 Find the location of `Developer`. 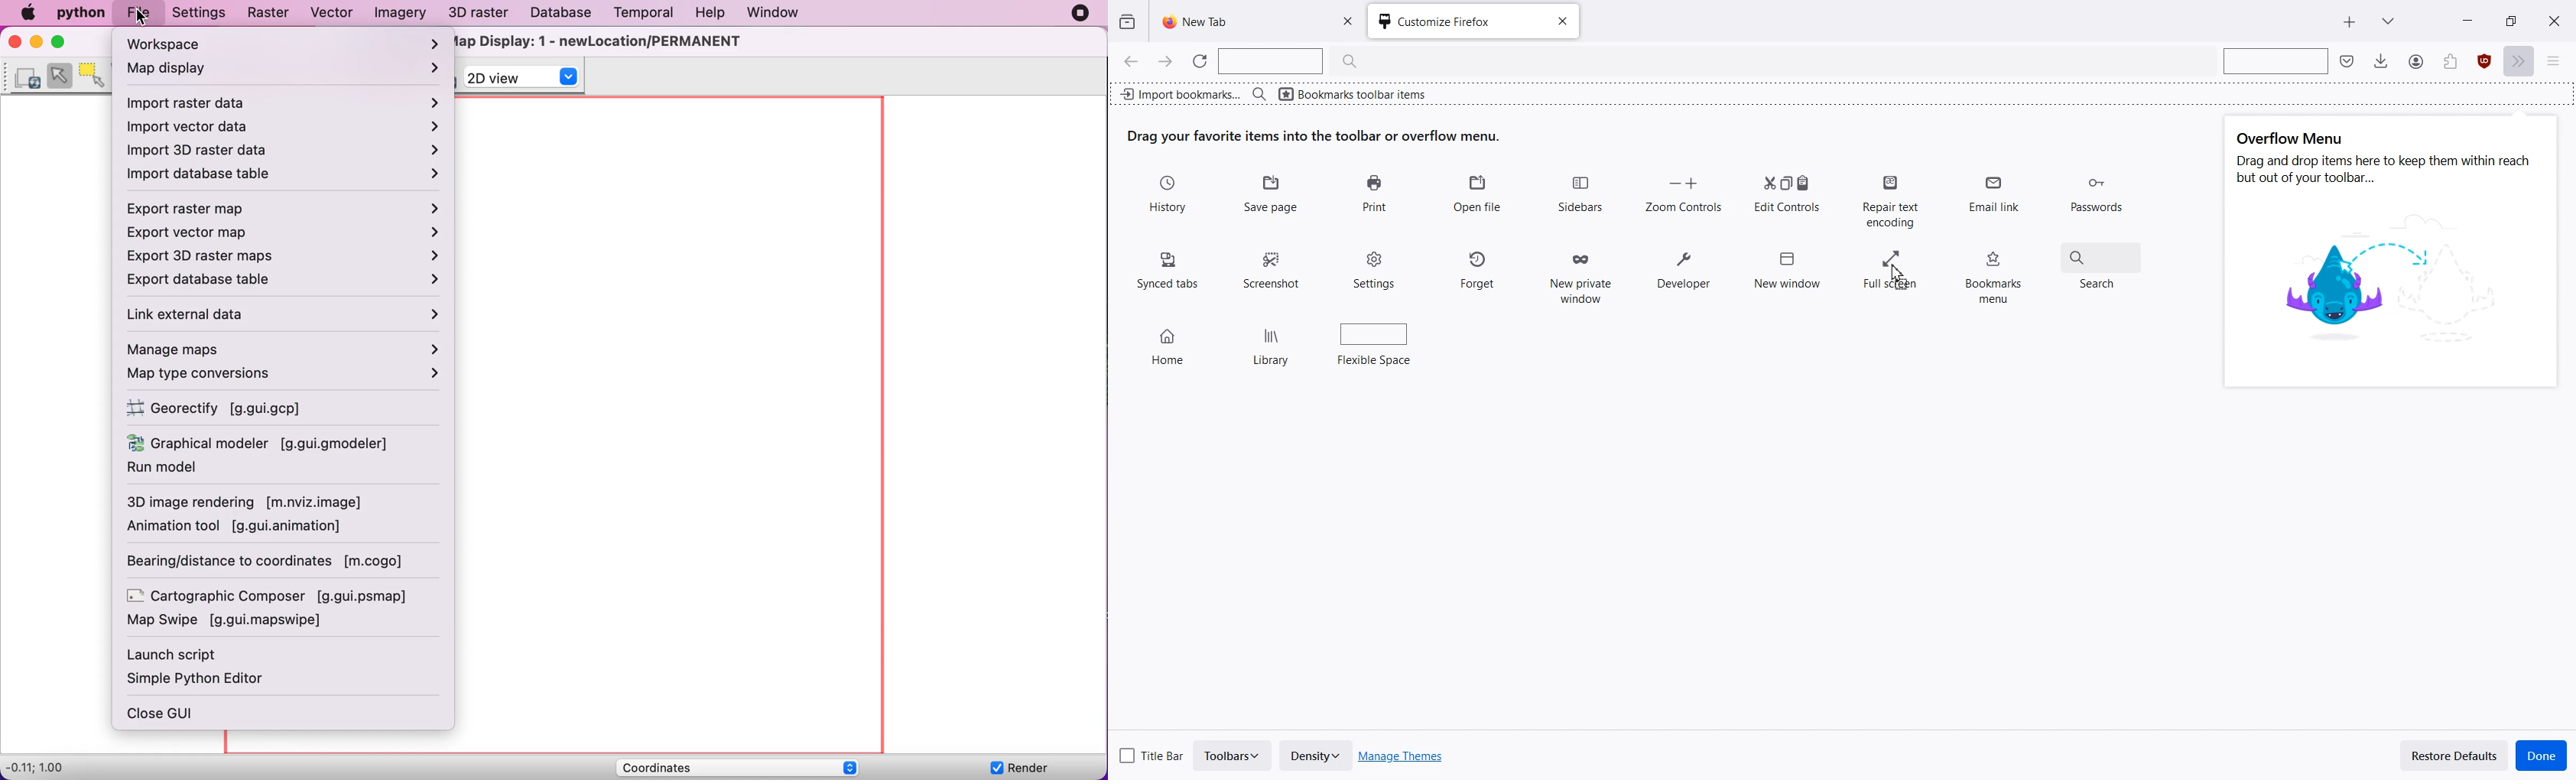

Developer is located at coordinates (1684, 271).